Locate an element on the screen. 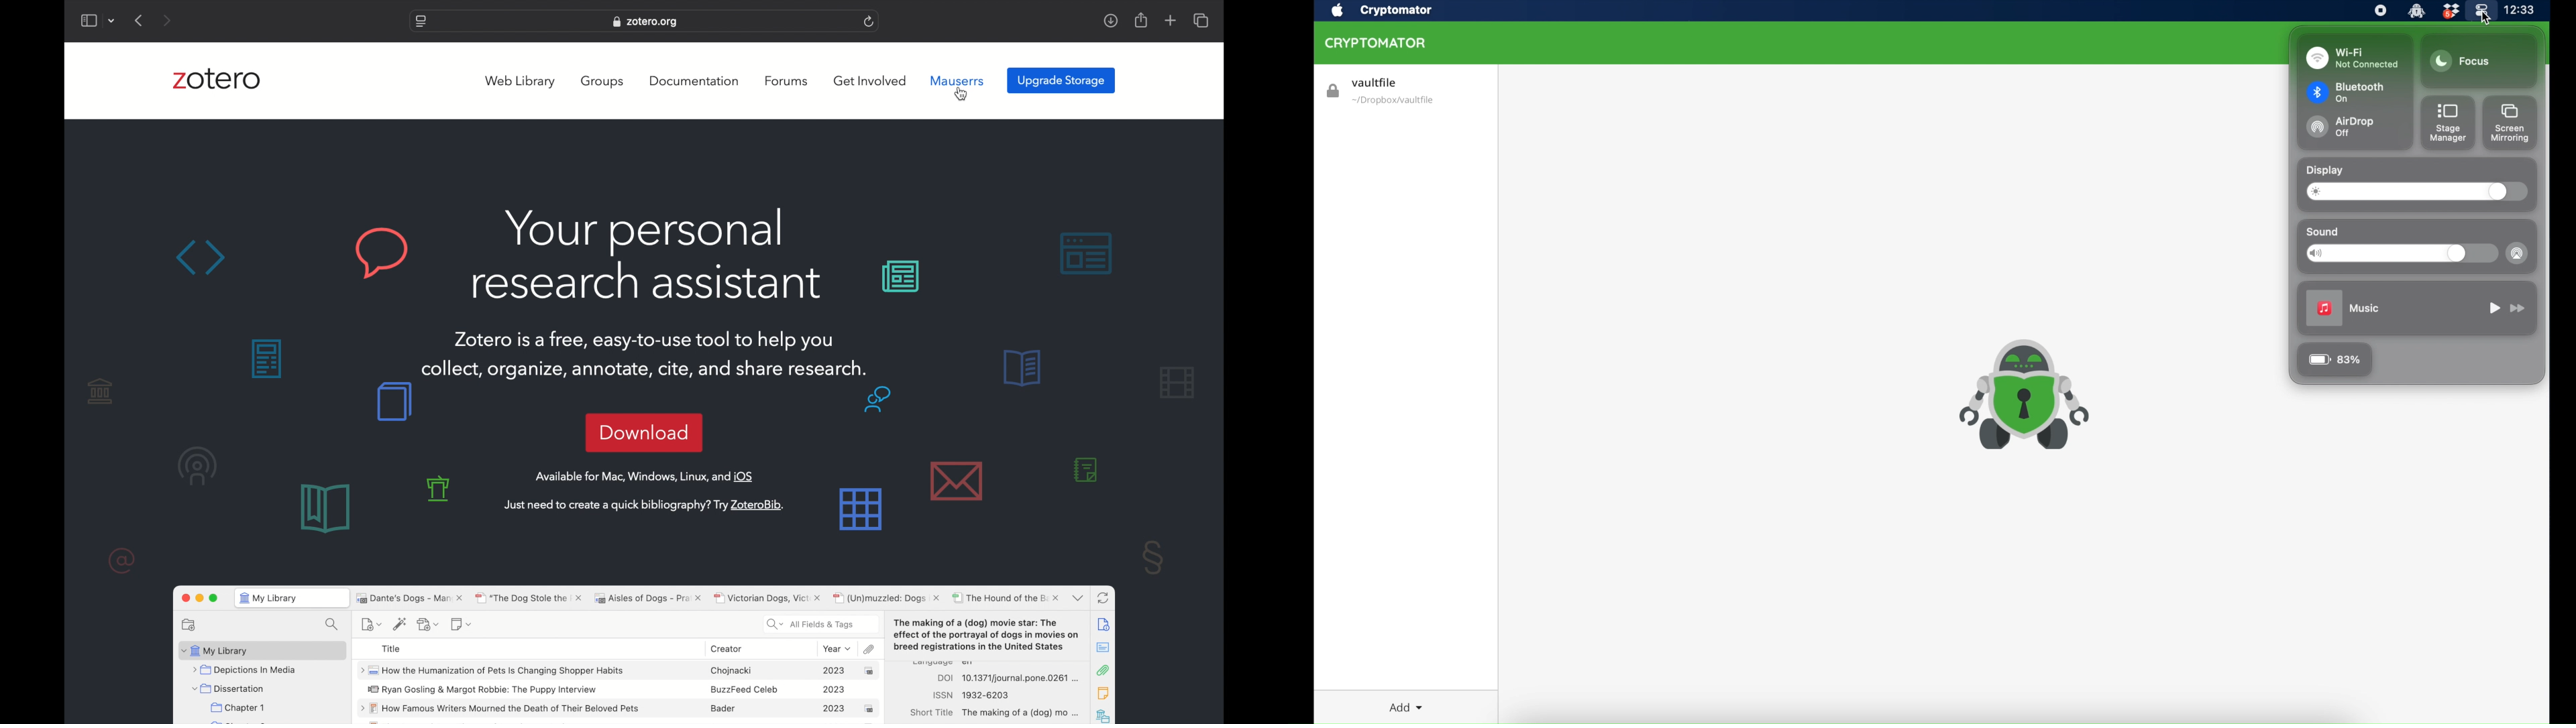 The height and width of the screenshot is (728, 2576). wi-fi is located at coordinates (2356, 57).